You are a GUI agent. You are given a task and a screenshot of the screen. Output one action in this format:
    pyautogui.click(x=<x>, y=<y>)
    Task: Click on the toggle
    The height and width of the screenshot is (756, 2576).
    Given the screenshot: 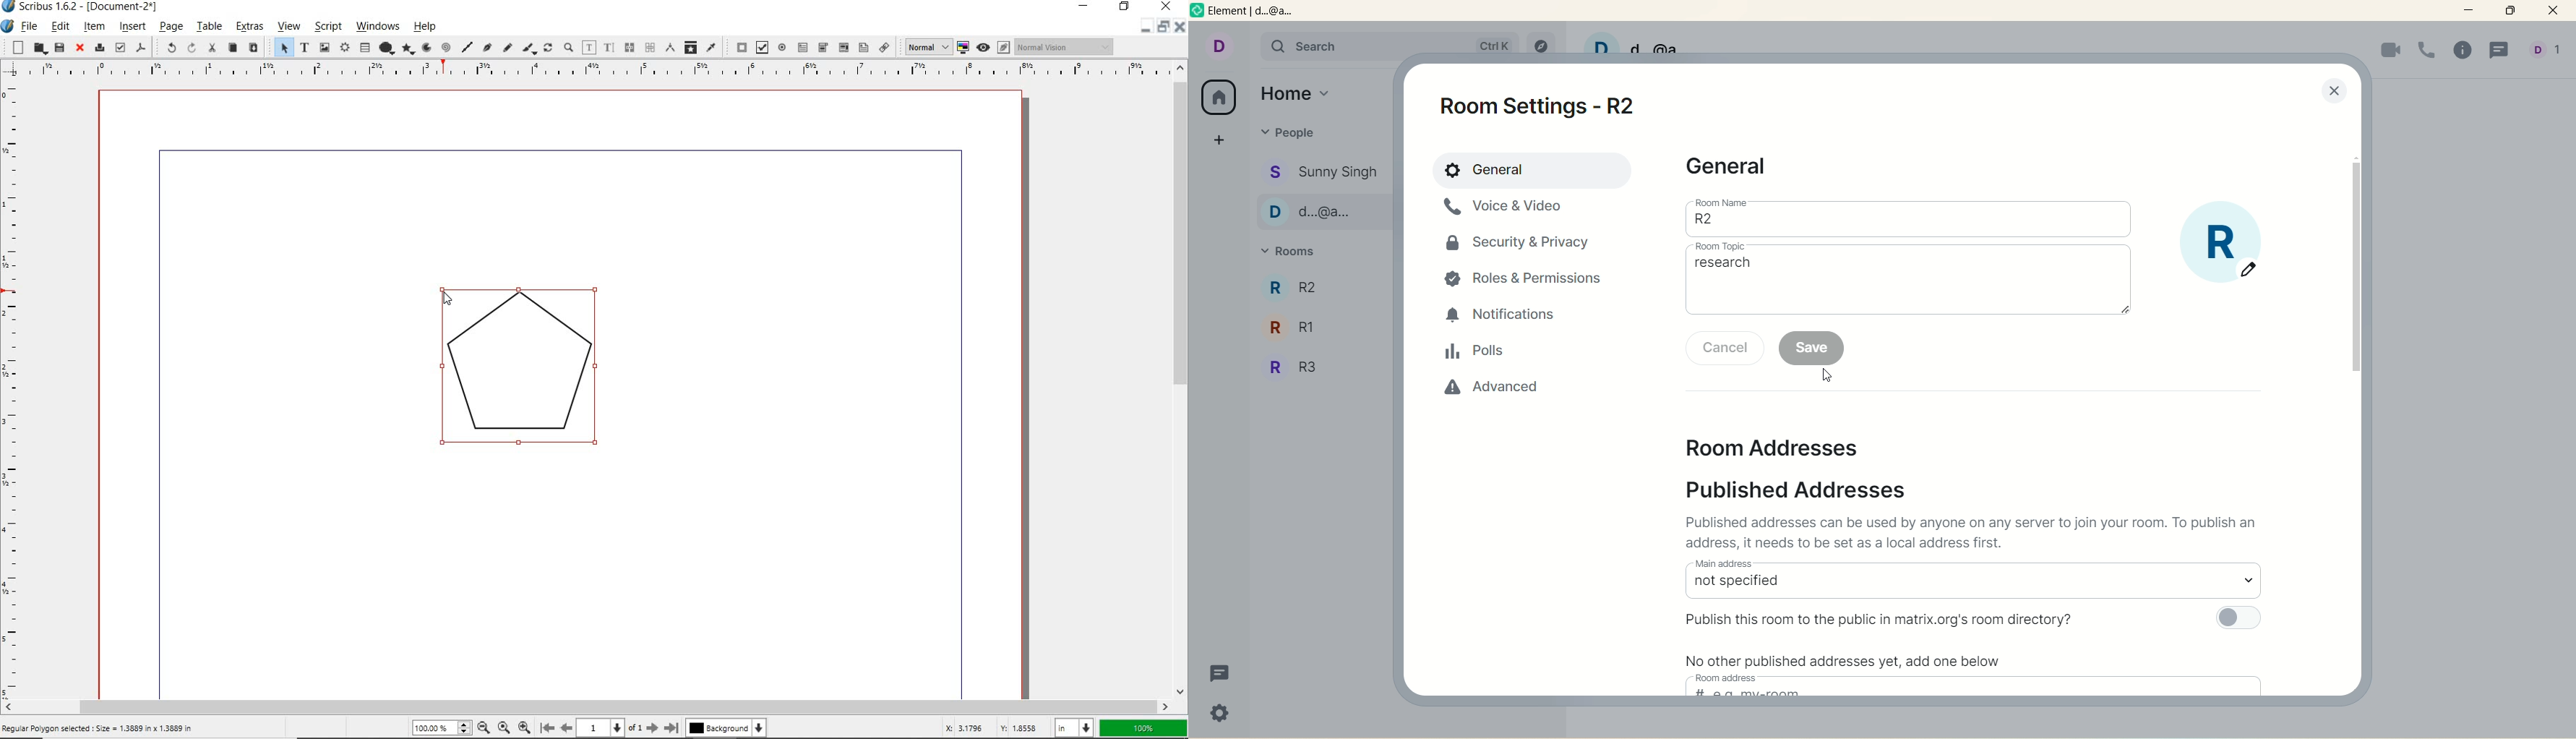 What is the action you would take?
    pyautogui.click(x=2241, y=618)
    